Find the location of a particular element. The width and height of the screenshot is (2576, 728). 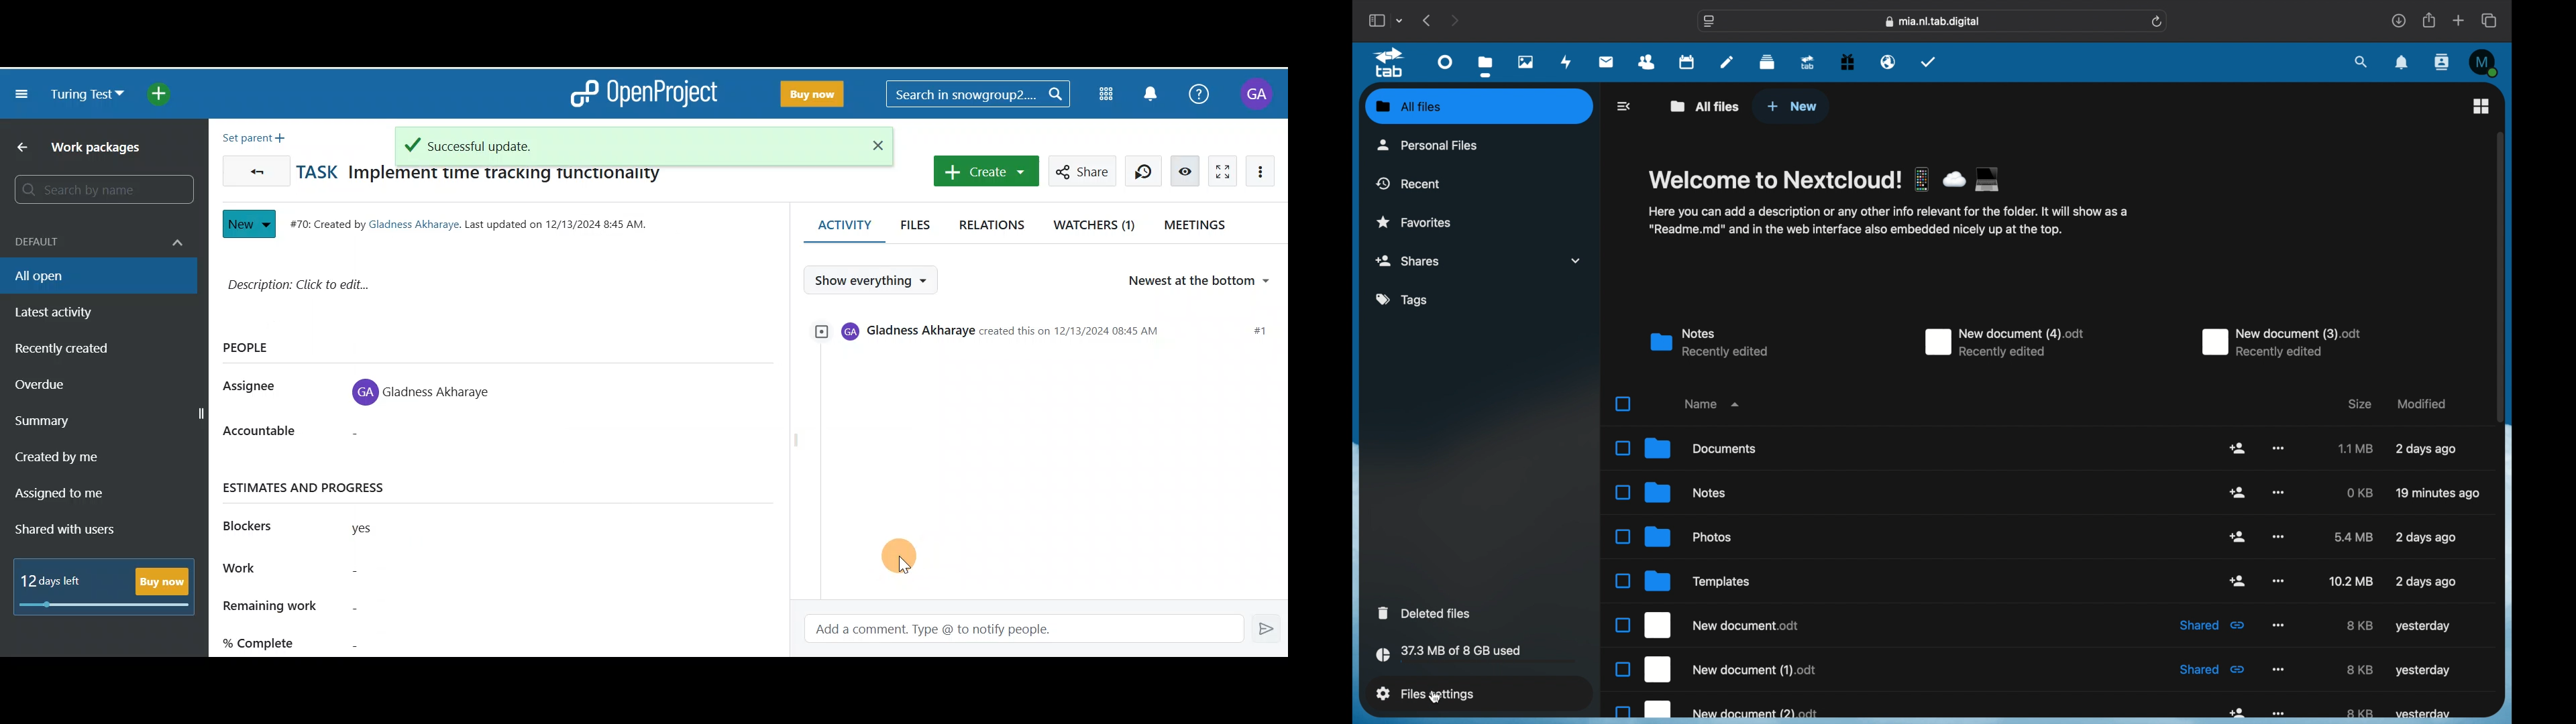

documents is located at coordinates (1685, 448).